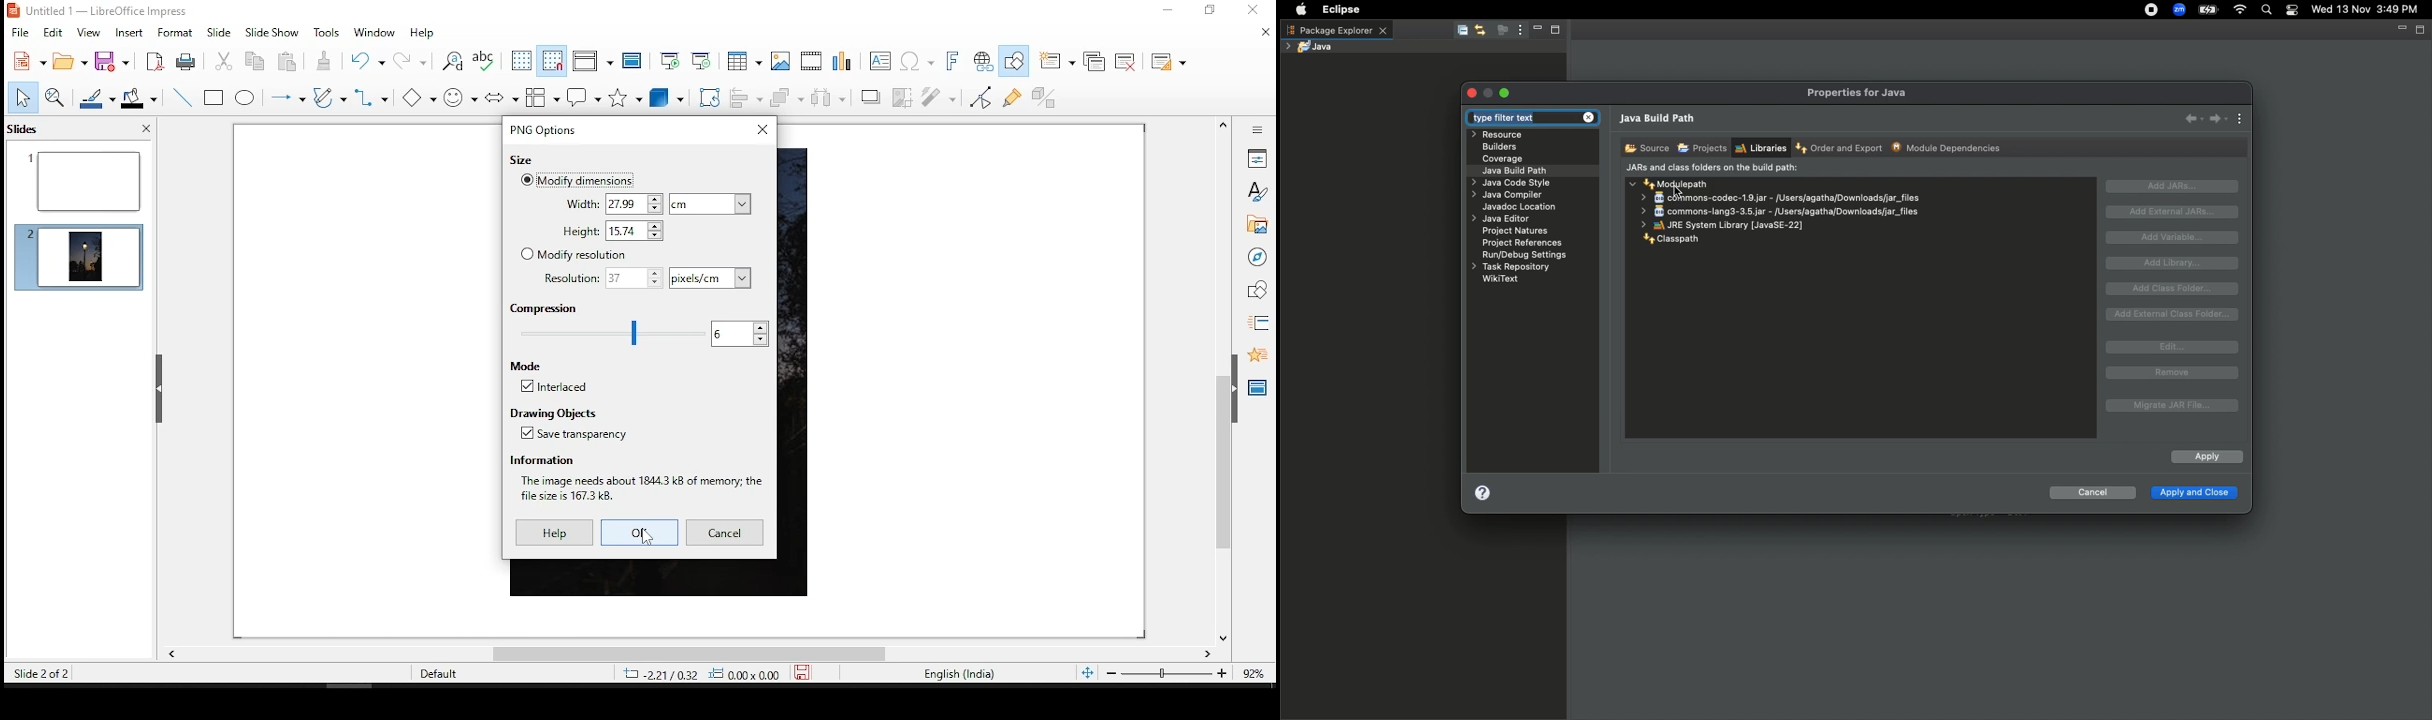 The image size is (2436, 728). Describe the element at coordinates (1670, 183) in the screenshot. I see `Modulepath` at that location.